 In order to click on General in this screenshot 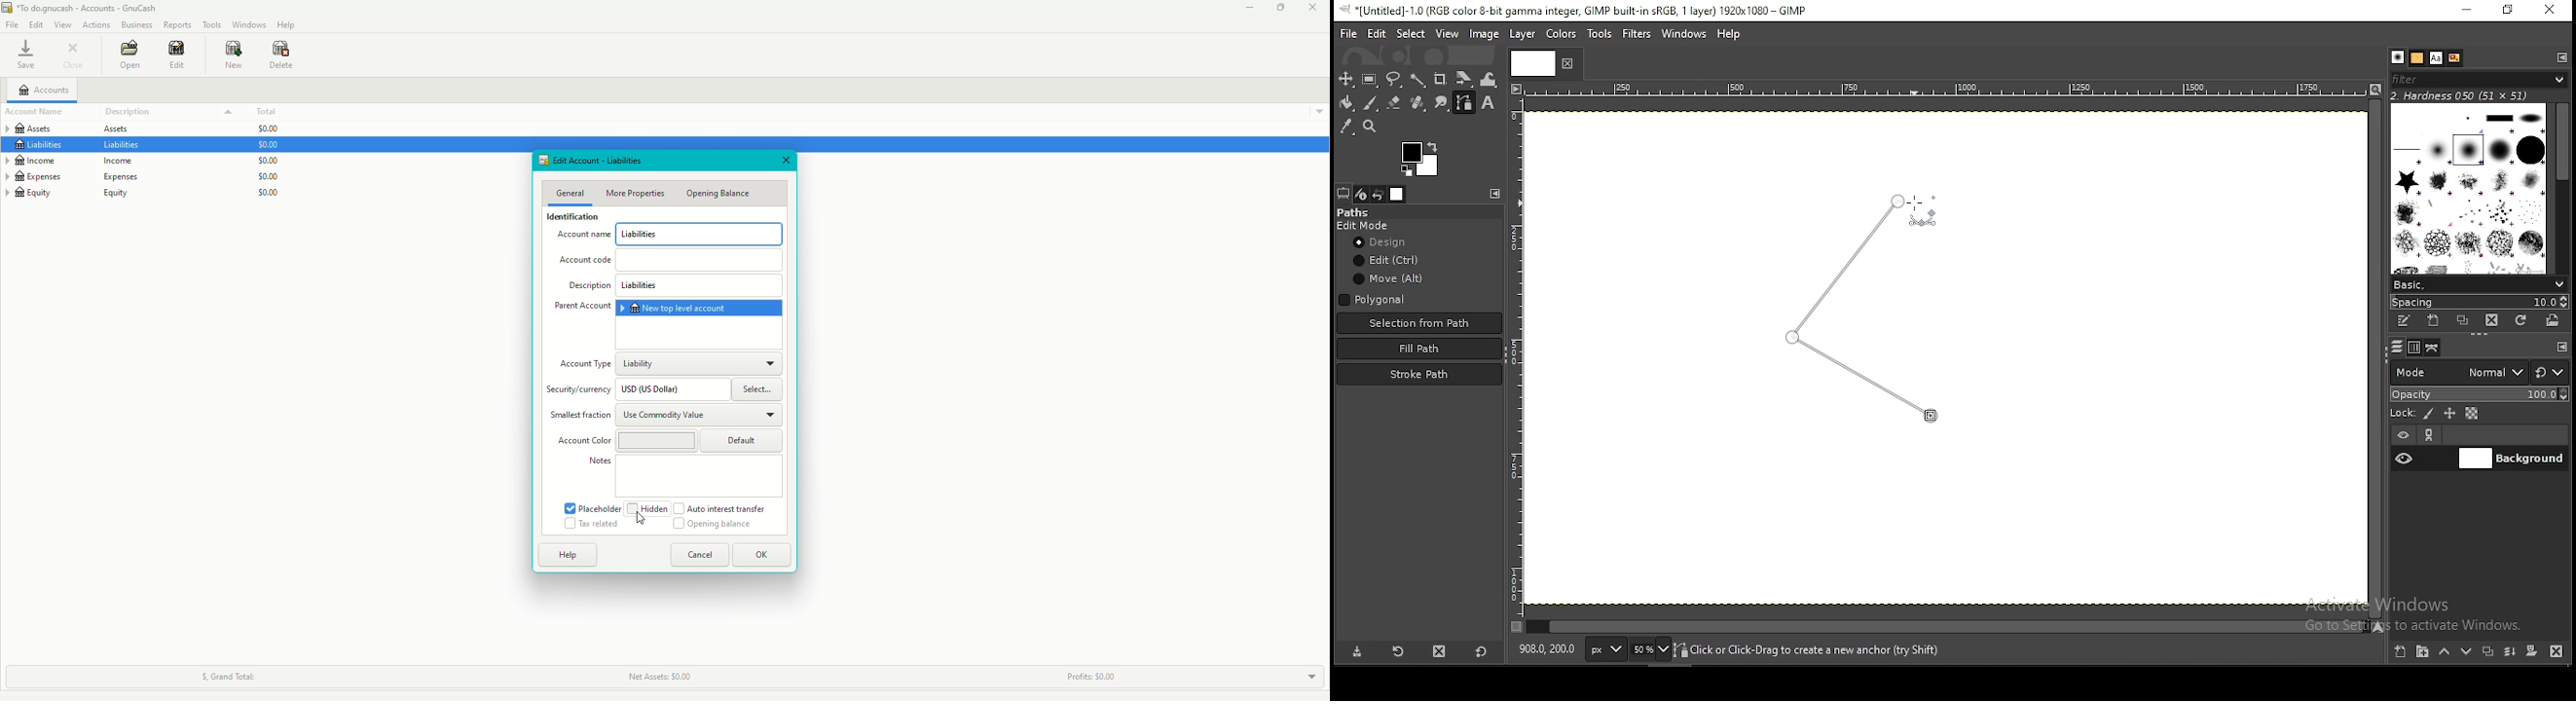, I will do `click(571, 191)`.